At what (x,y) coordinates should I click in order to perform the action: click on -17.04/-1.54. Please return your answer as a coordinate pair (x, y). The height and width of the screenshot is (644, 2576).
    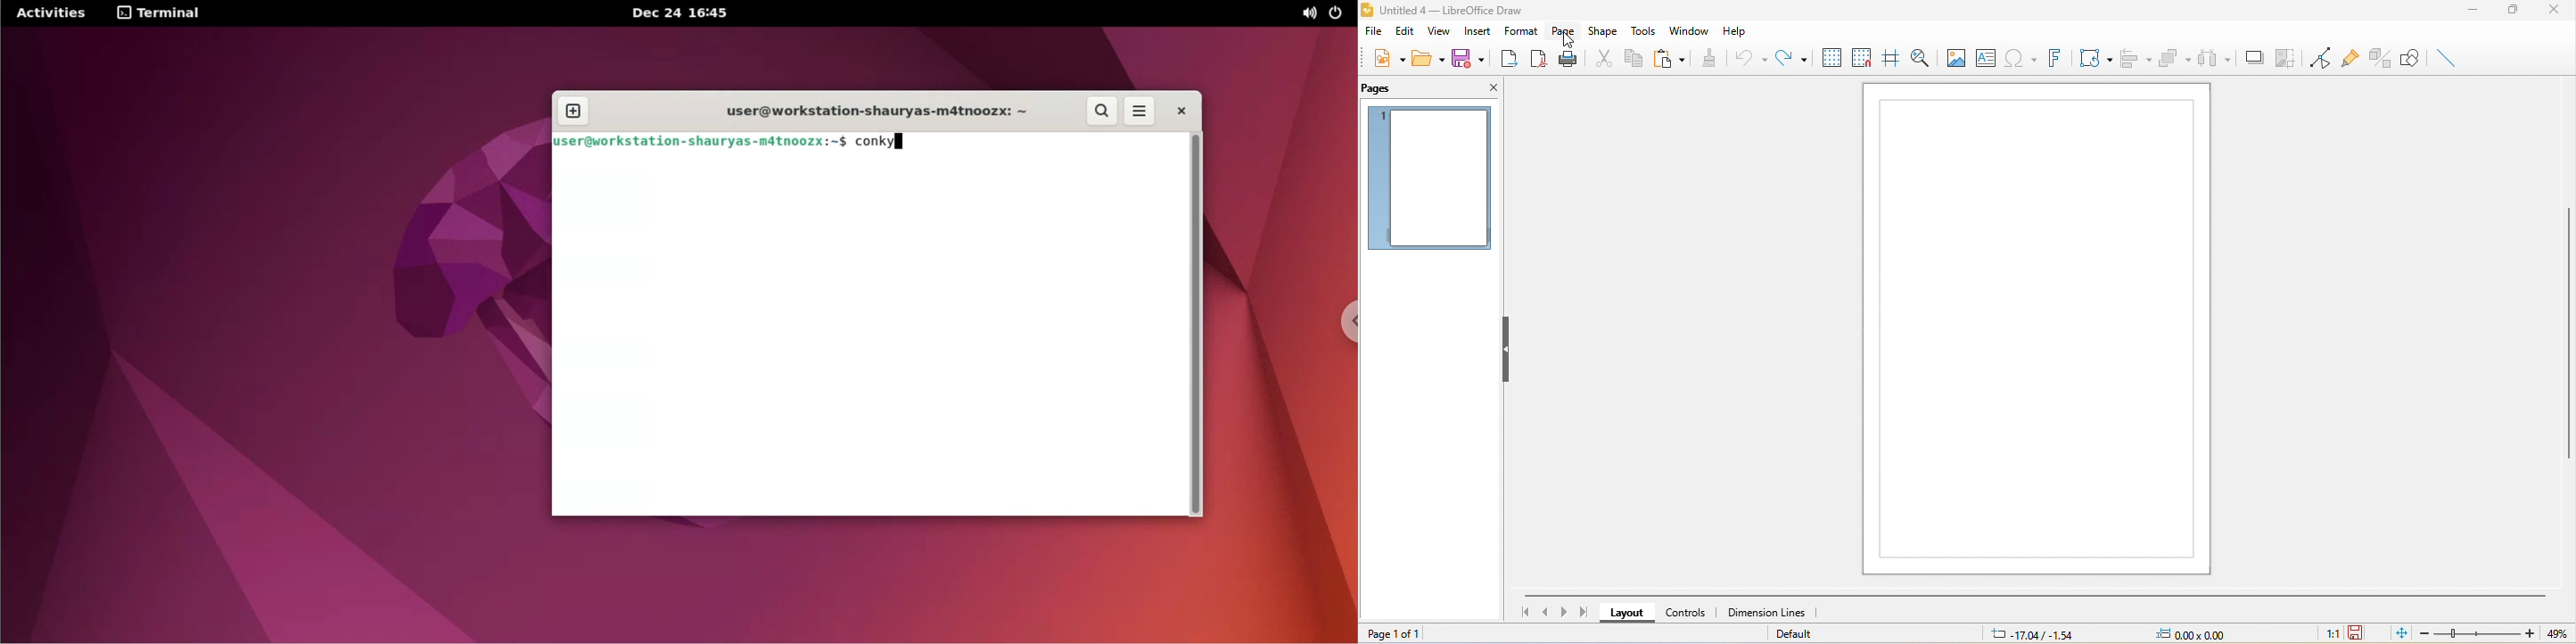
    Looking at the image, I should click on (2037, 632).